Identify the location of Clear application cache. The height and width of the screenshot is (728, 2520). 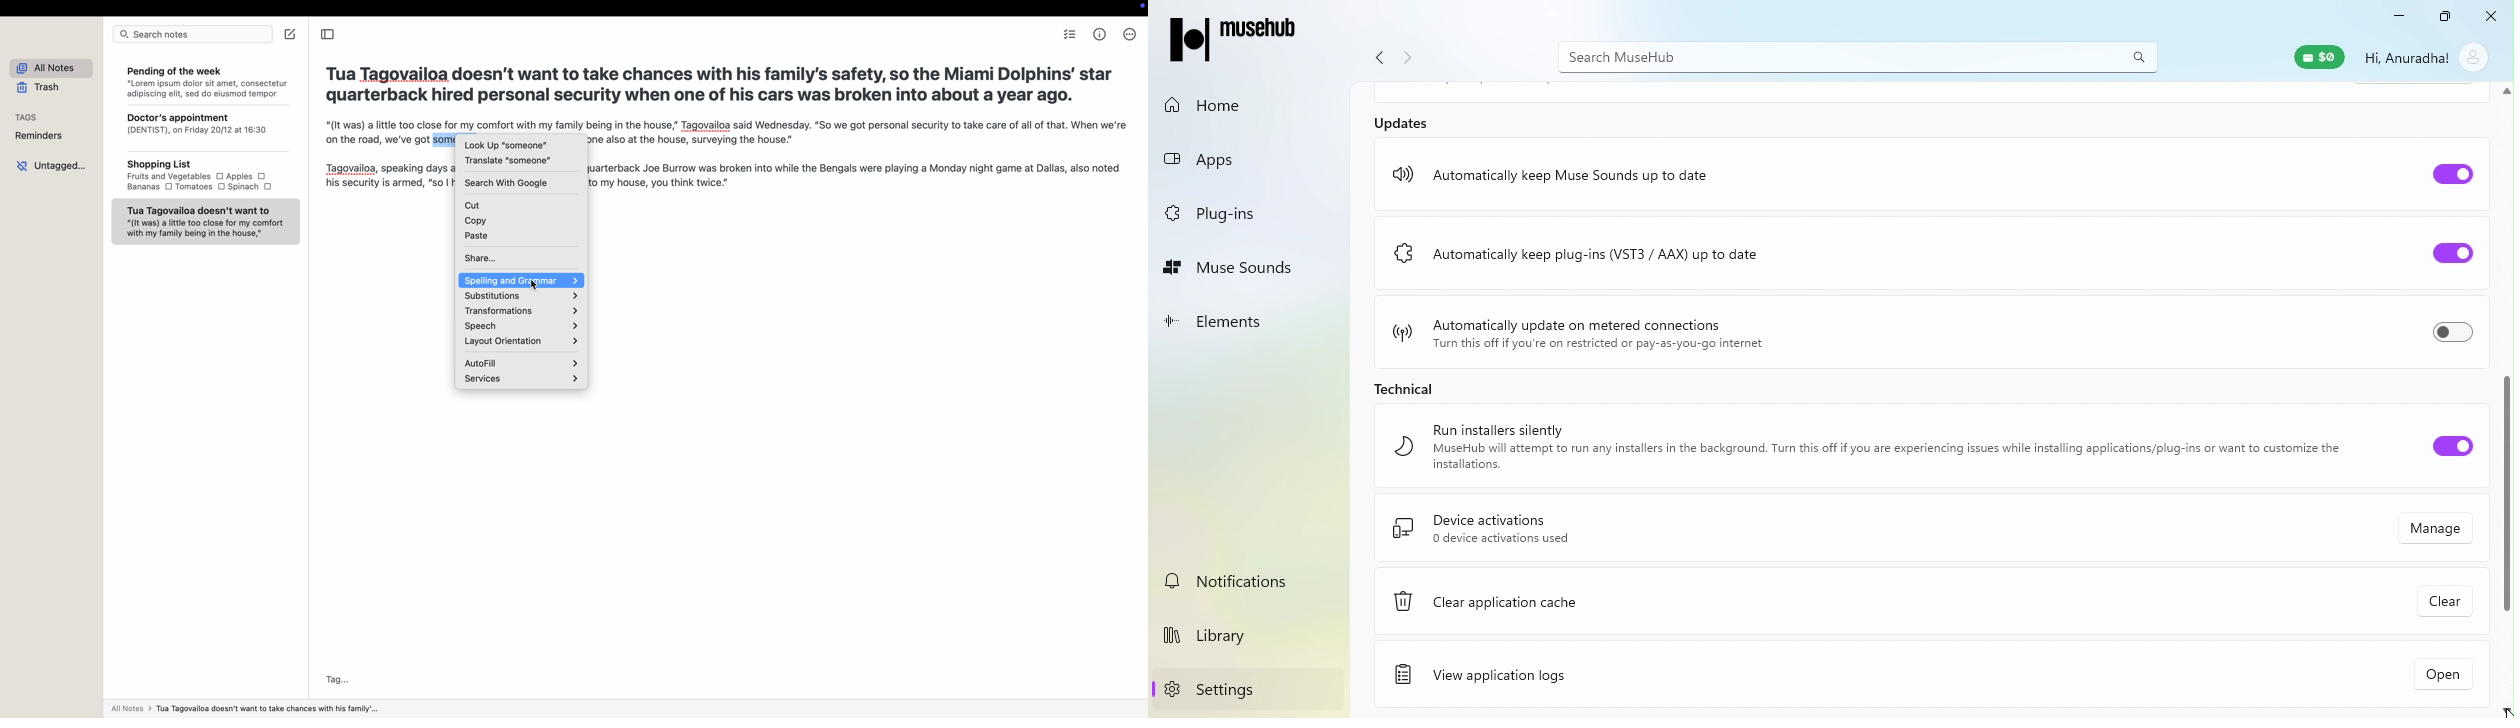
(1610, 607).